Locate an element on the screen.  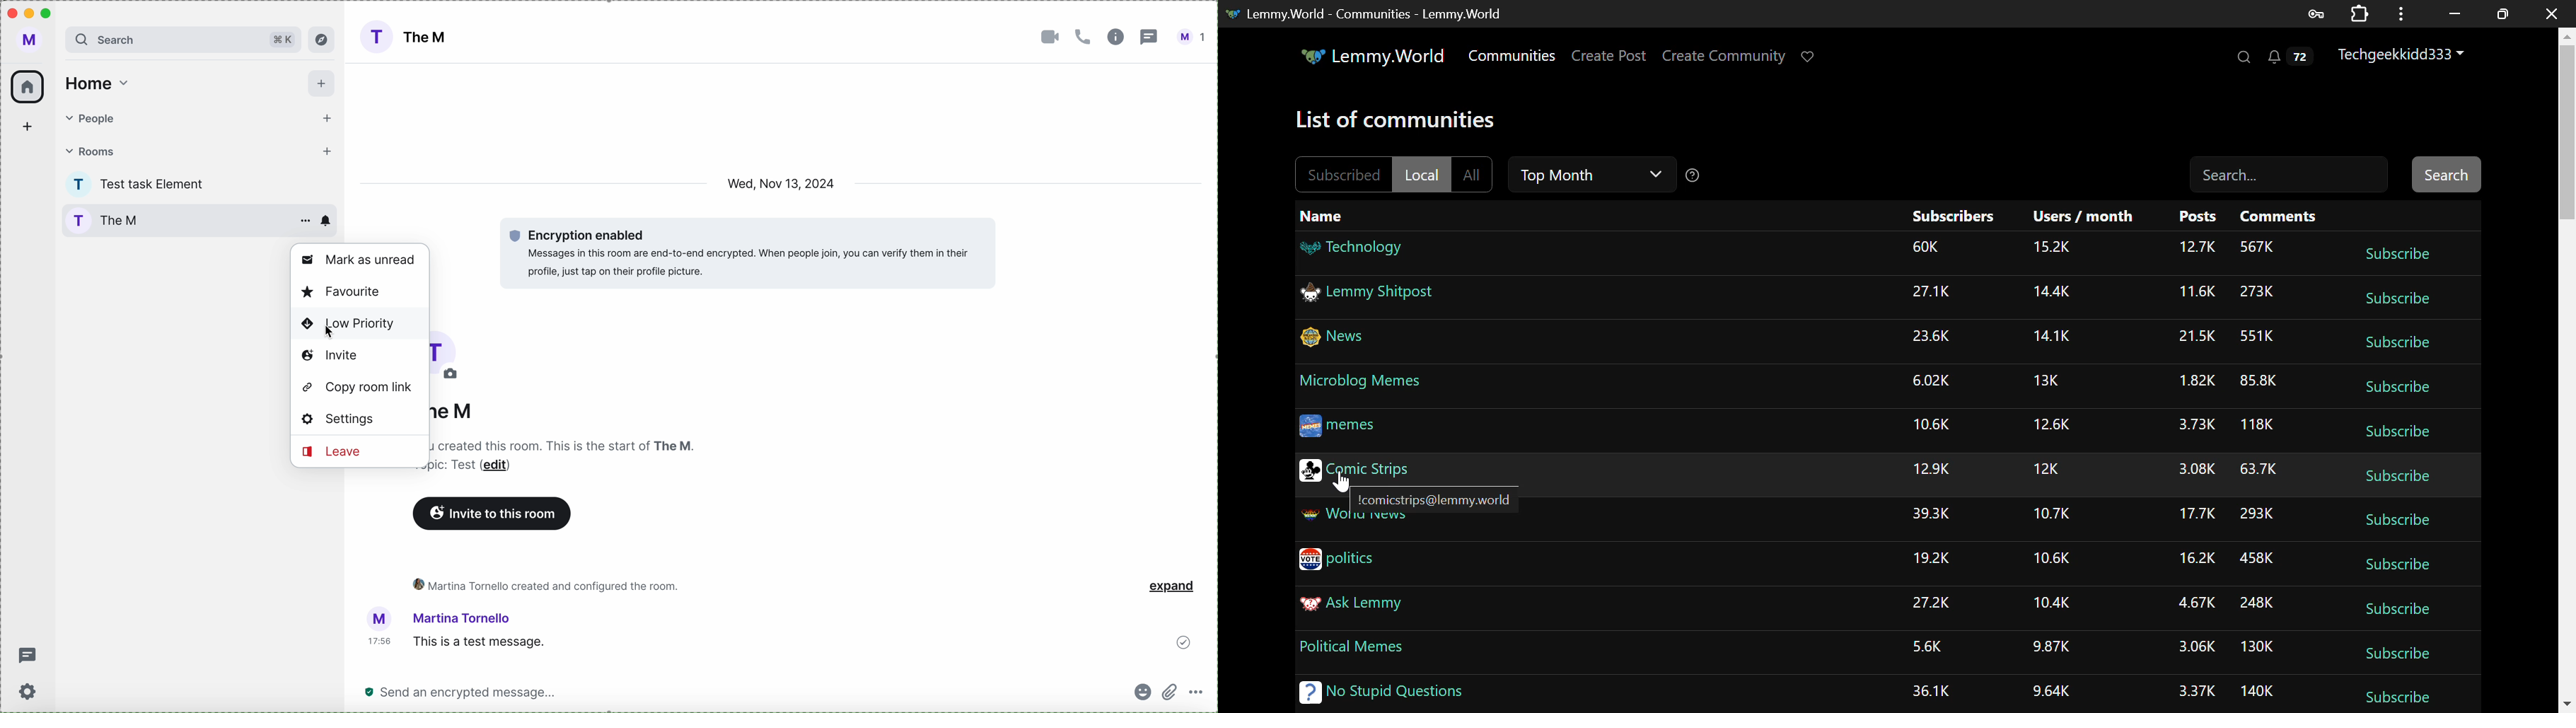
settings is located at coordinates (341, 420).